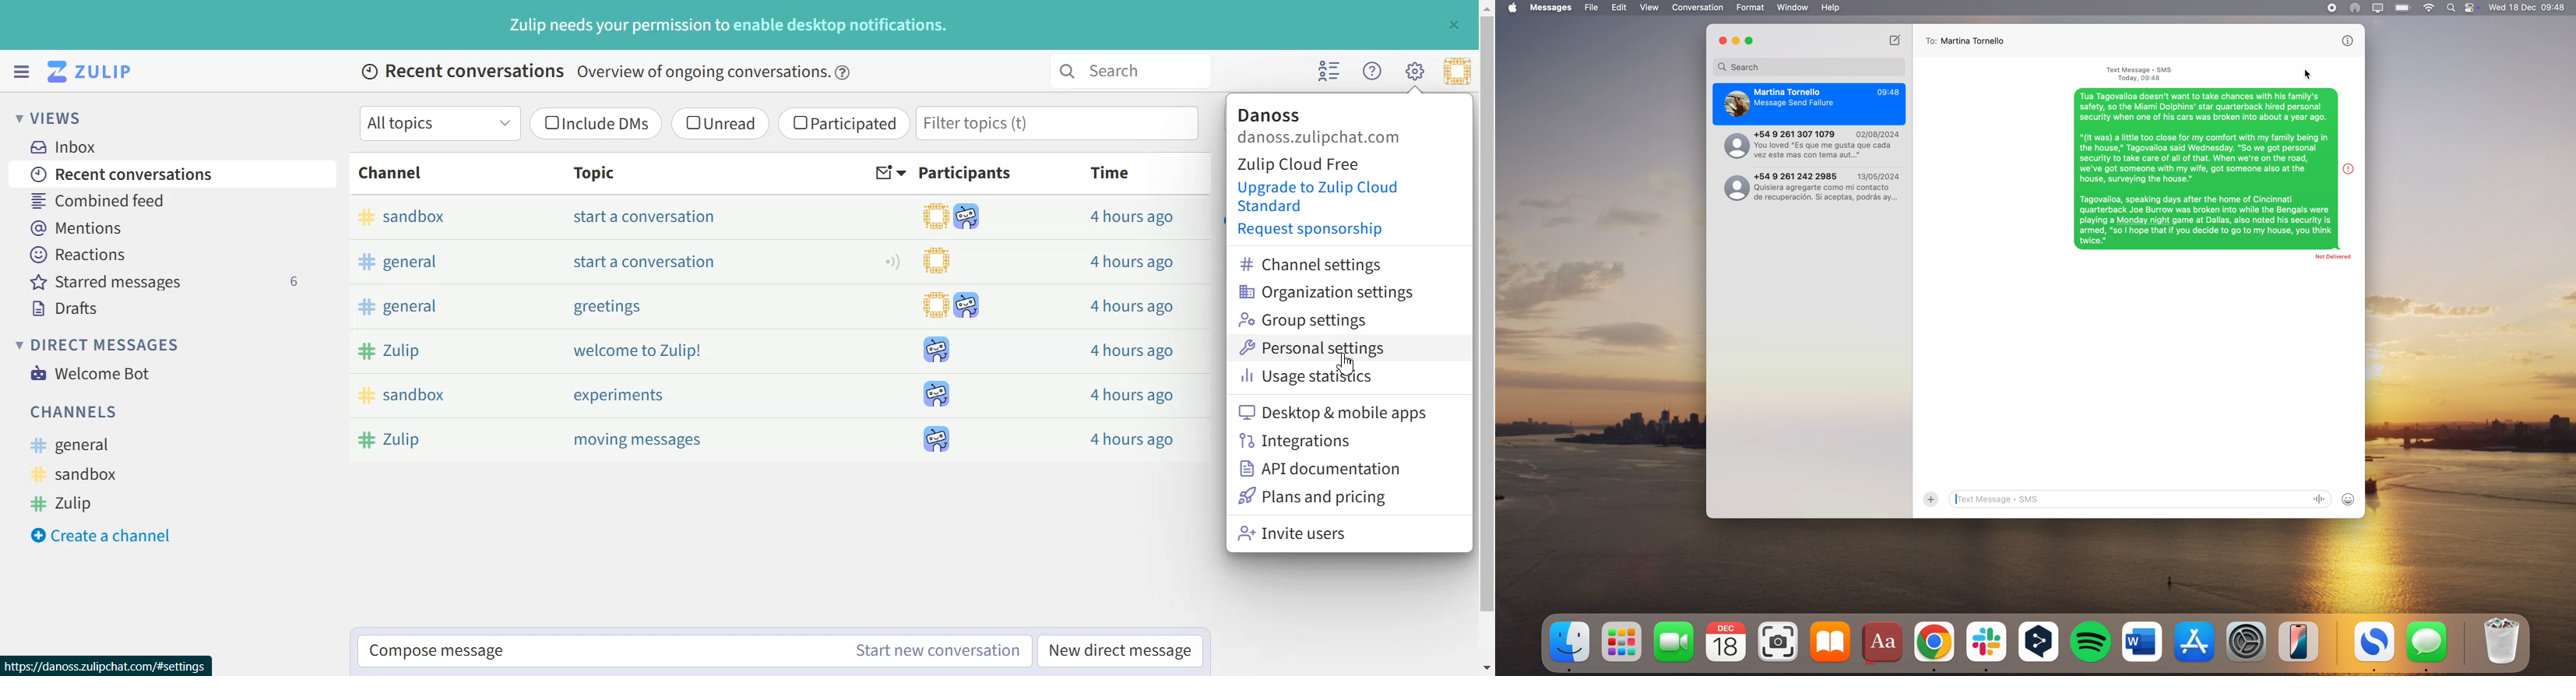 Image resolution: width=2576 pixels, height=700 pixels. What do you see at coordinates (1323, 469) in the screenshot?
I see `API documentation` at bounding box center [1323, 469].